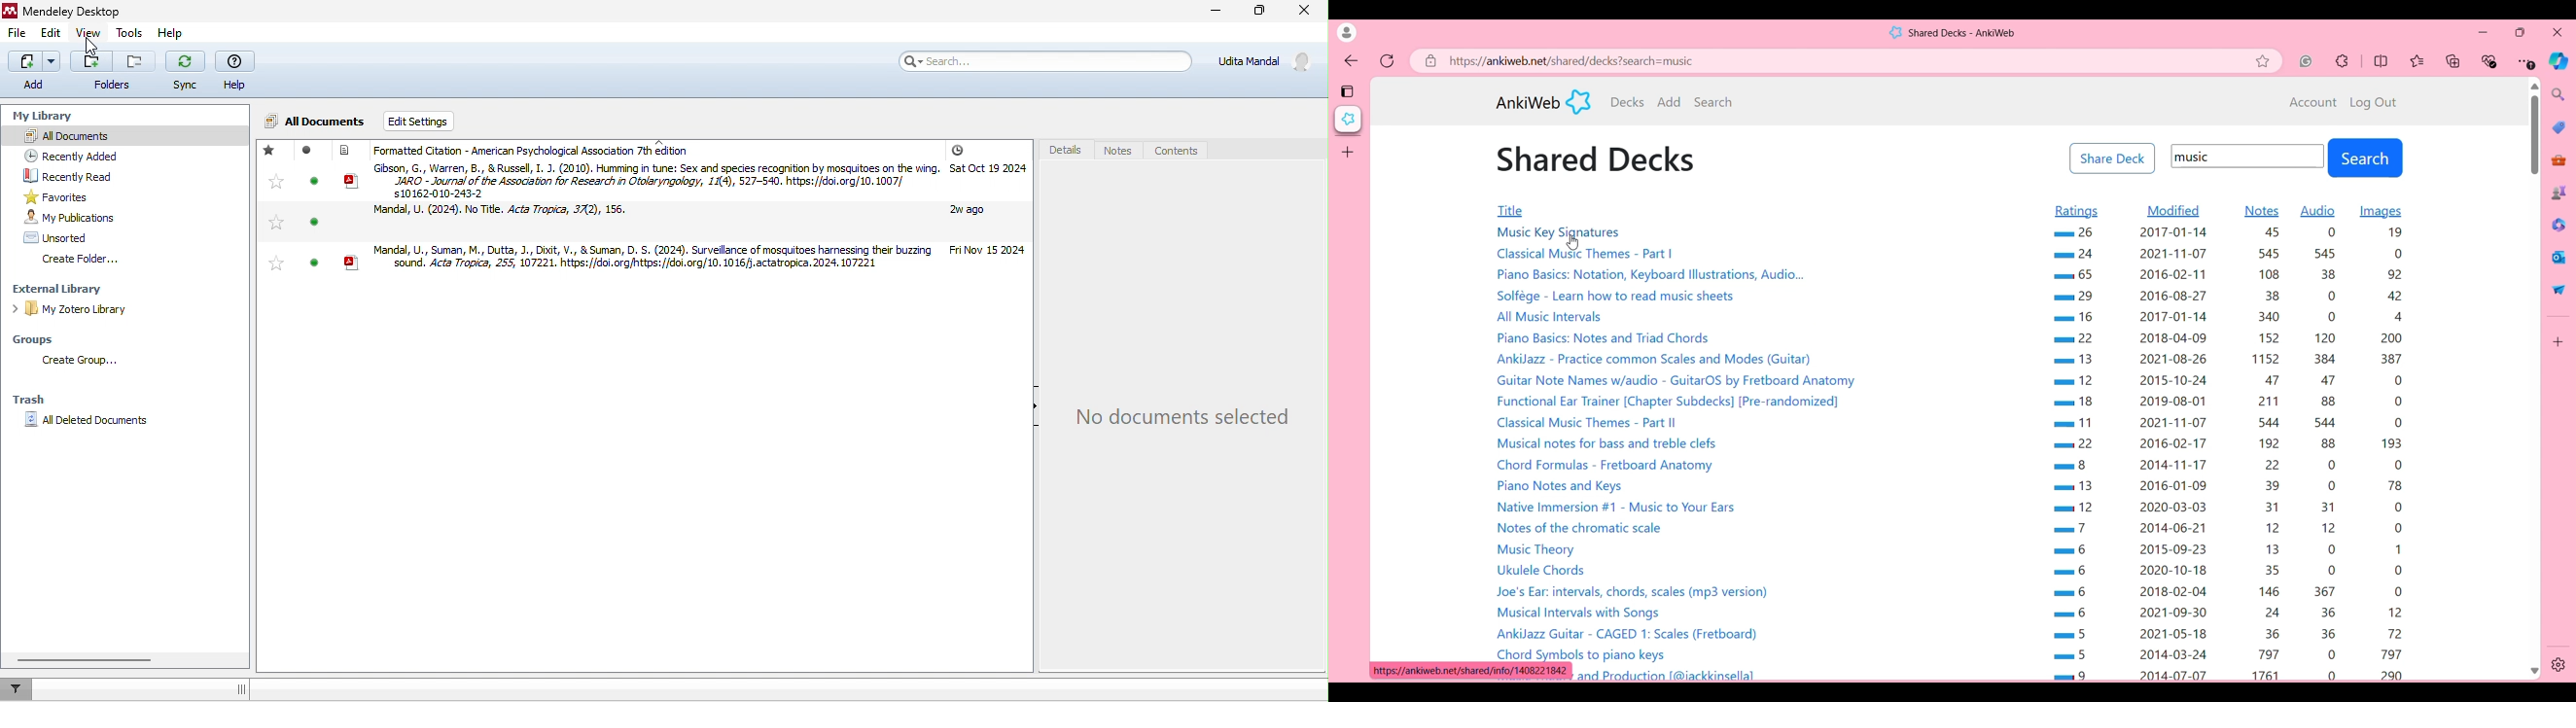  What do you see at coordinates (83, 262) in the screenshot?
I see `create folder` at bounding box center [83, 262].